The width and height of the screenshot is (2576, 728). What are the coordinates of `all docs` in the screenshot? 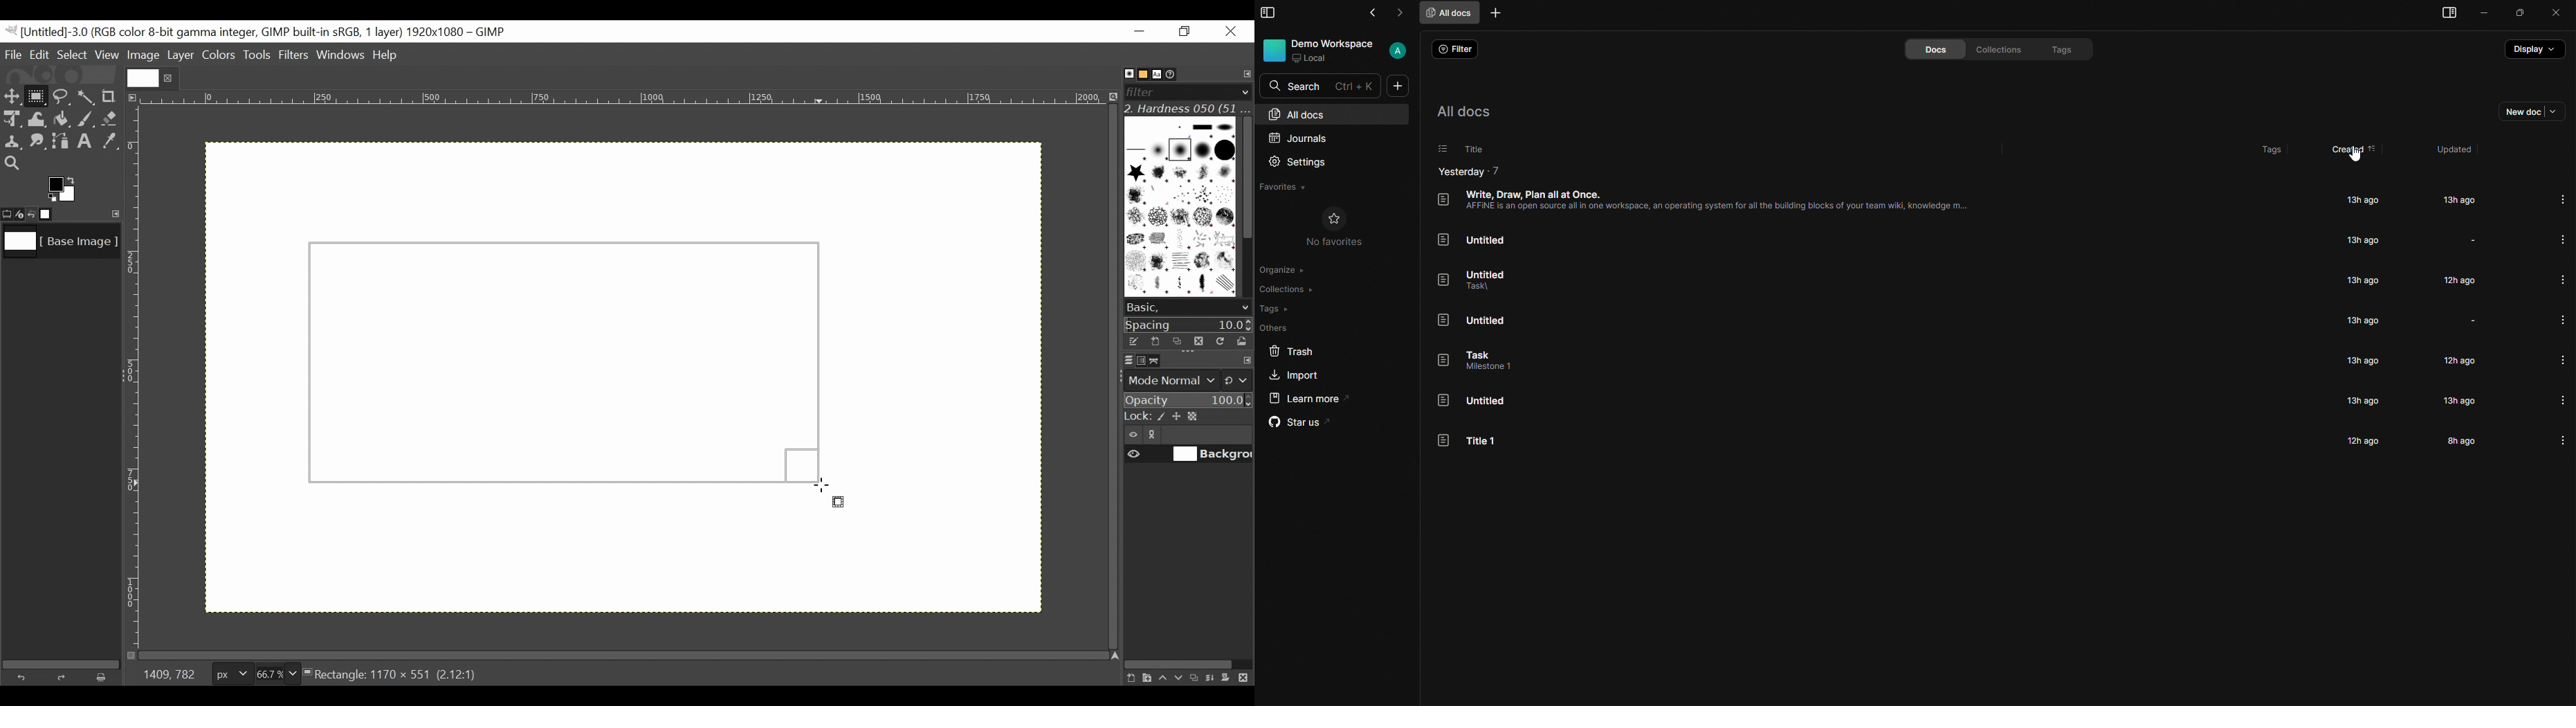 It's located at (1470, 110).